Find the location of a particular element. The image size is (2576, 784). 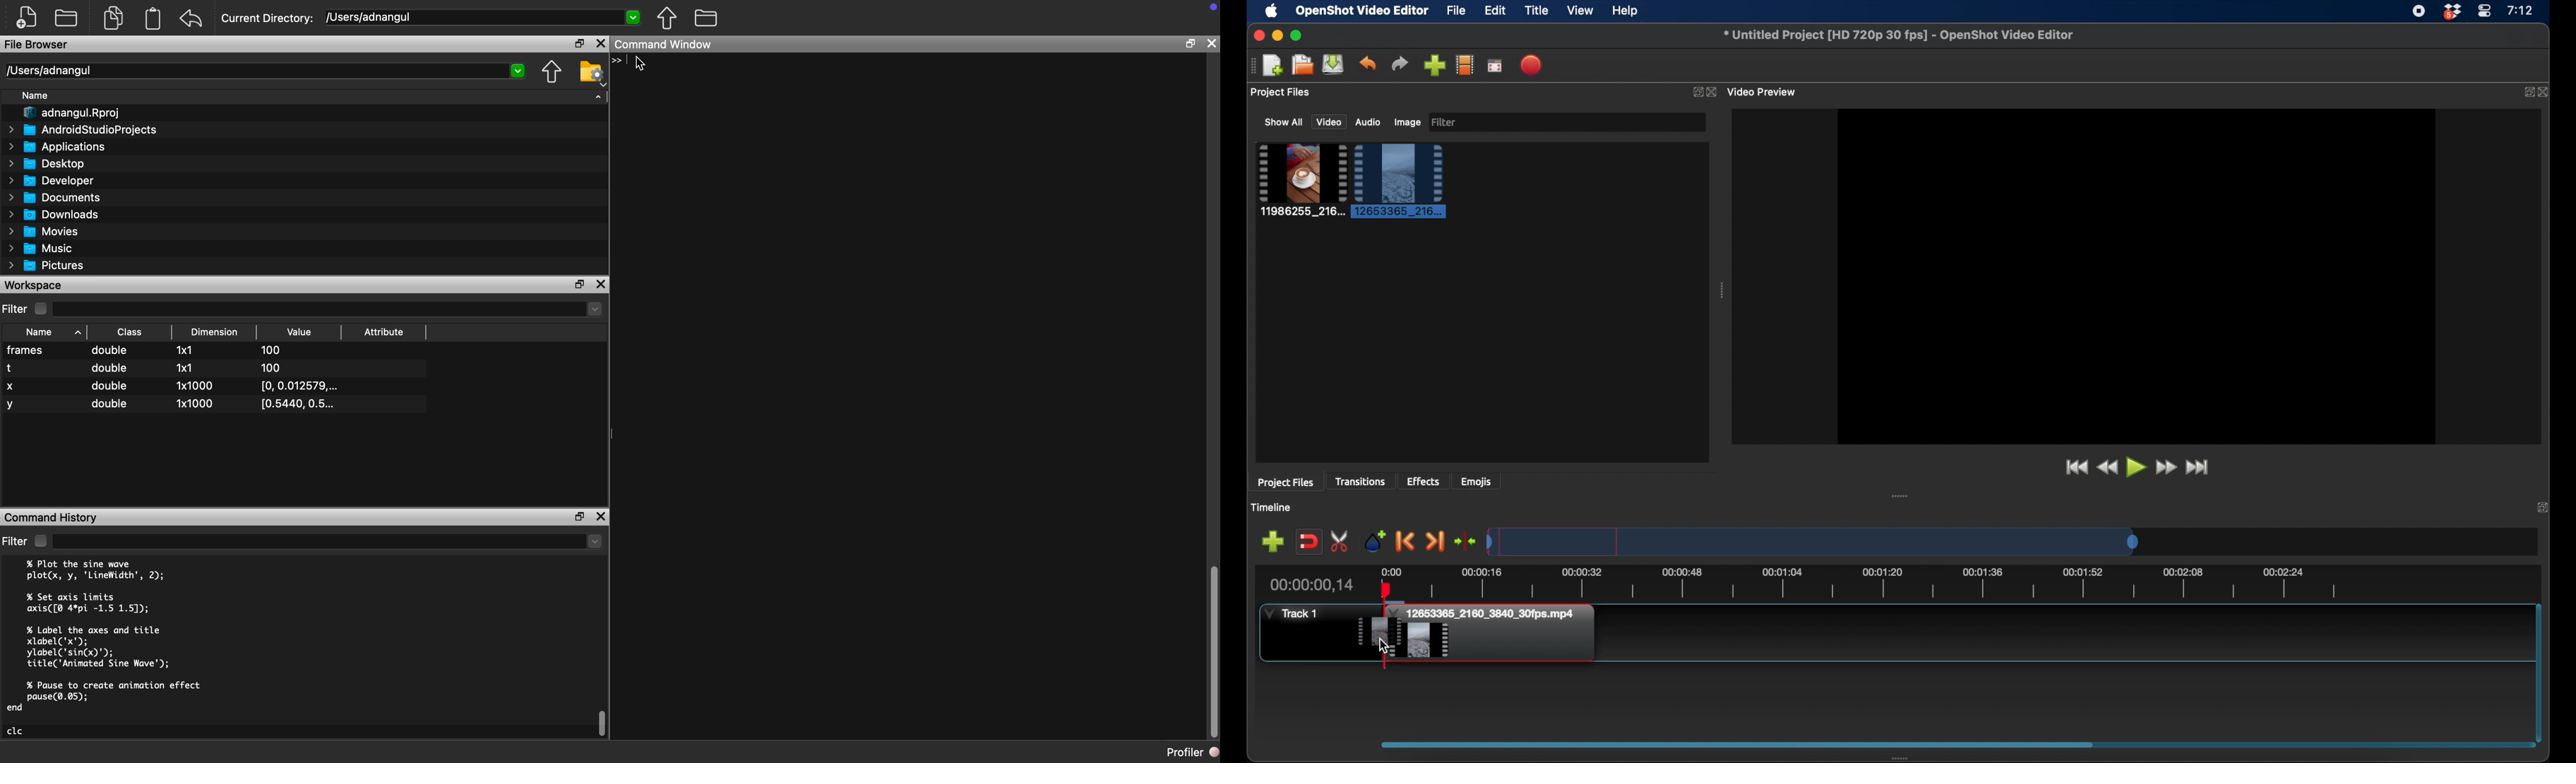

Name is located at coordinates (39, 332).